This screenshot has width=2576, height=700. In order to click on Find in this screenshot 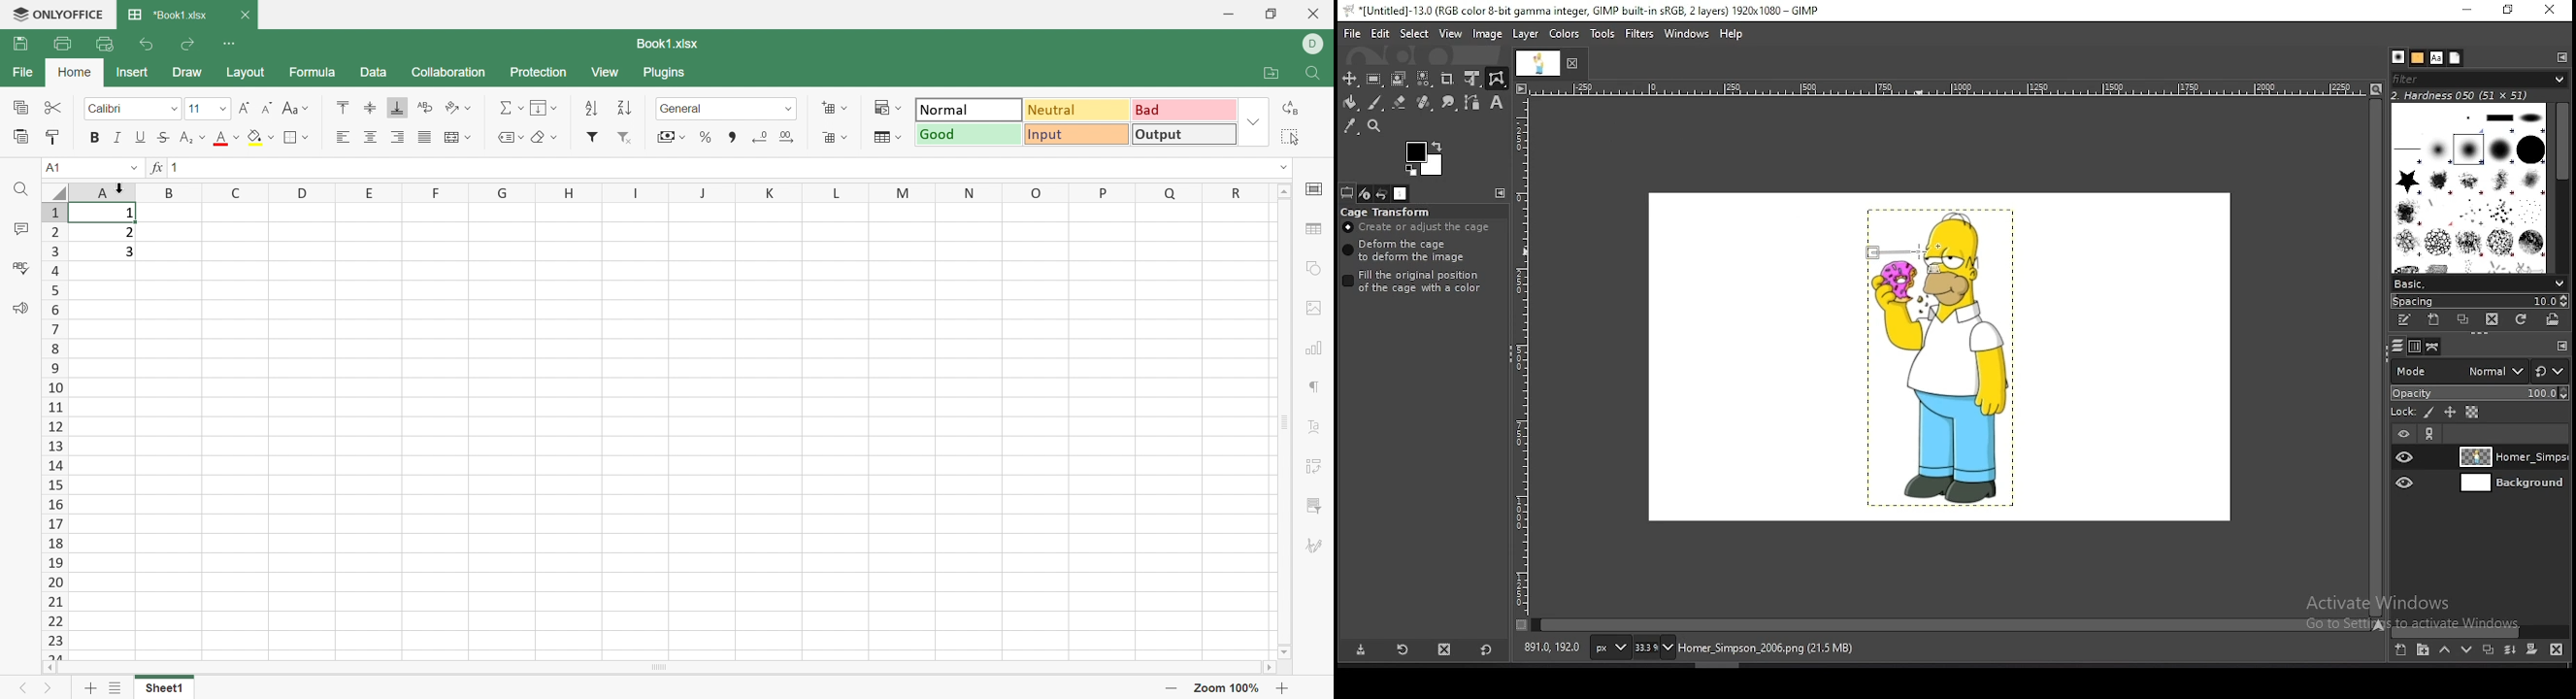, I will do `click(1313, 74)`.